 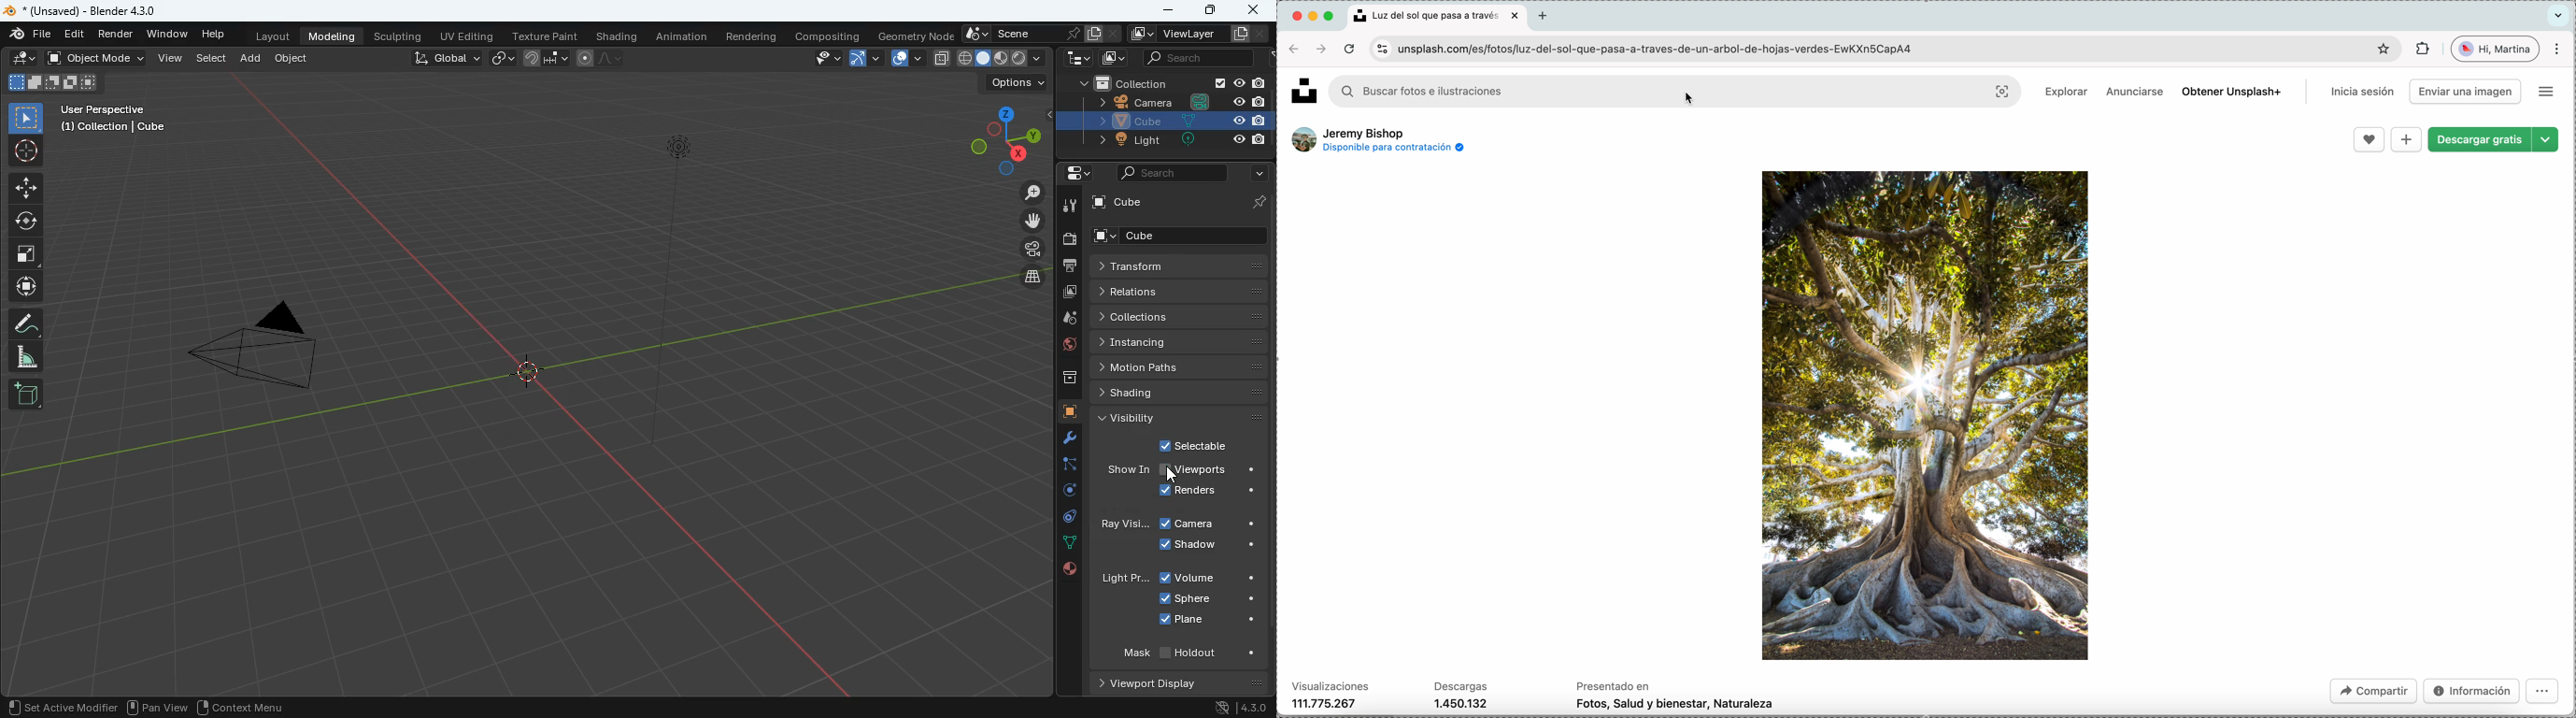 What do you see at coordinates (1303, 139) in the screenshot?
I see `jeremy bishop profile photo` at bounding box center [1303, 139].